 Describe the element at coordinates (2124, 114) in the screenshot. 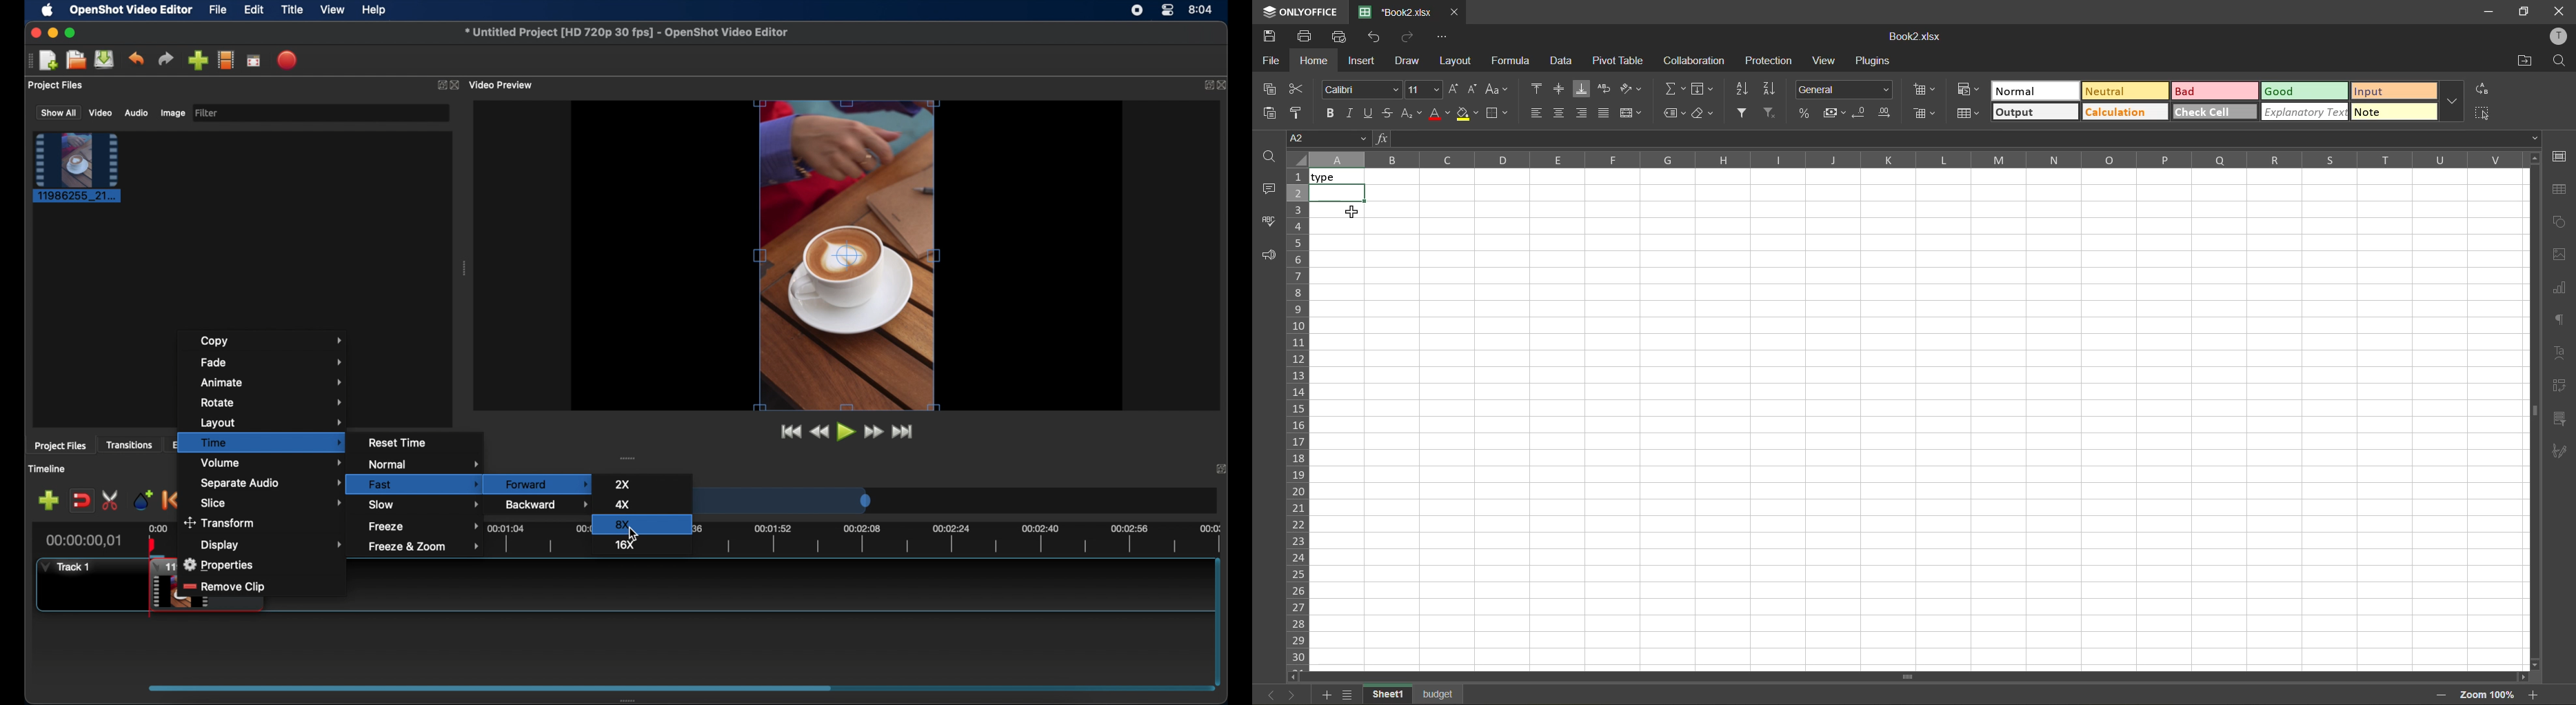

I see `calculation` at that location.